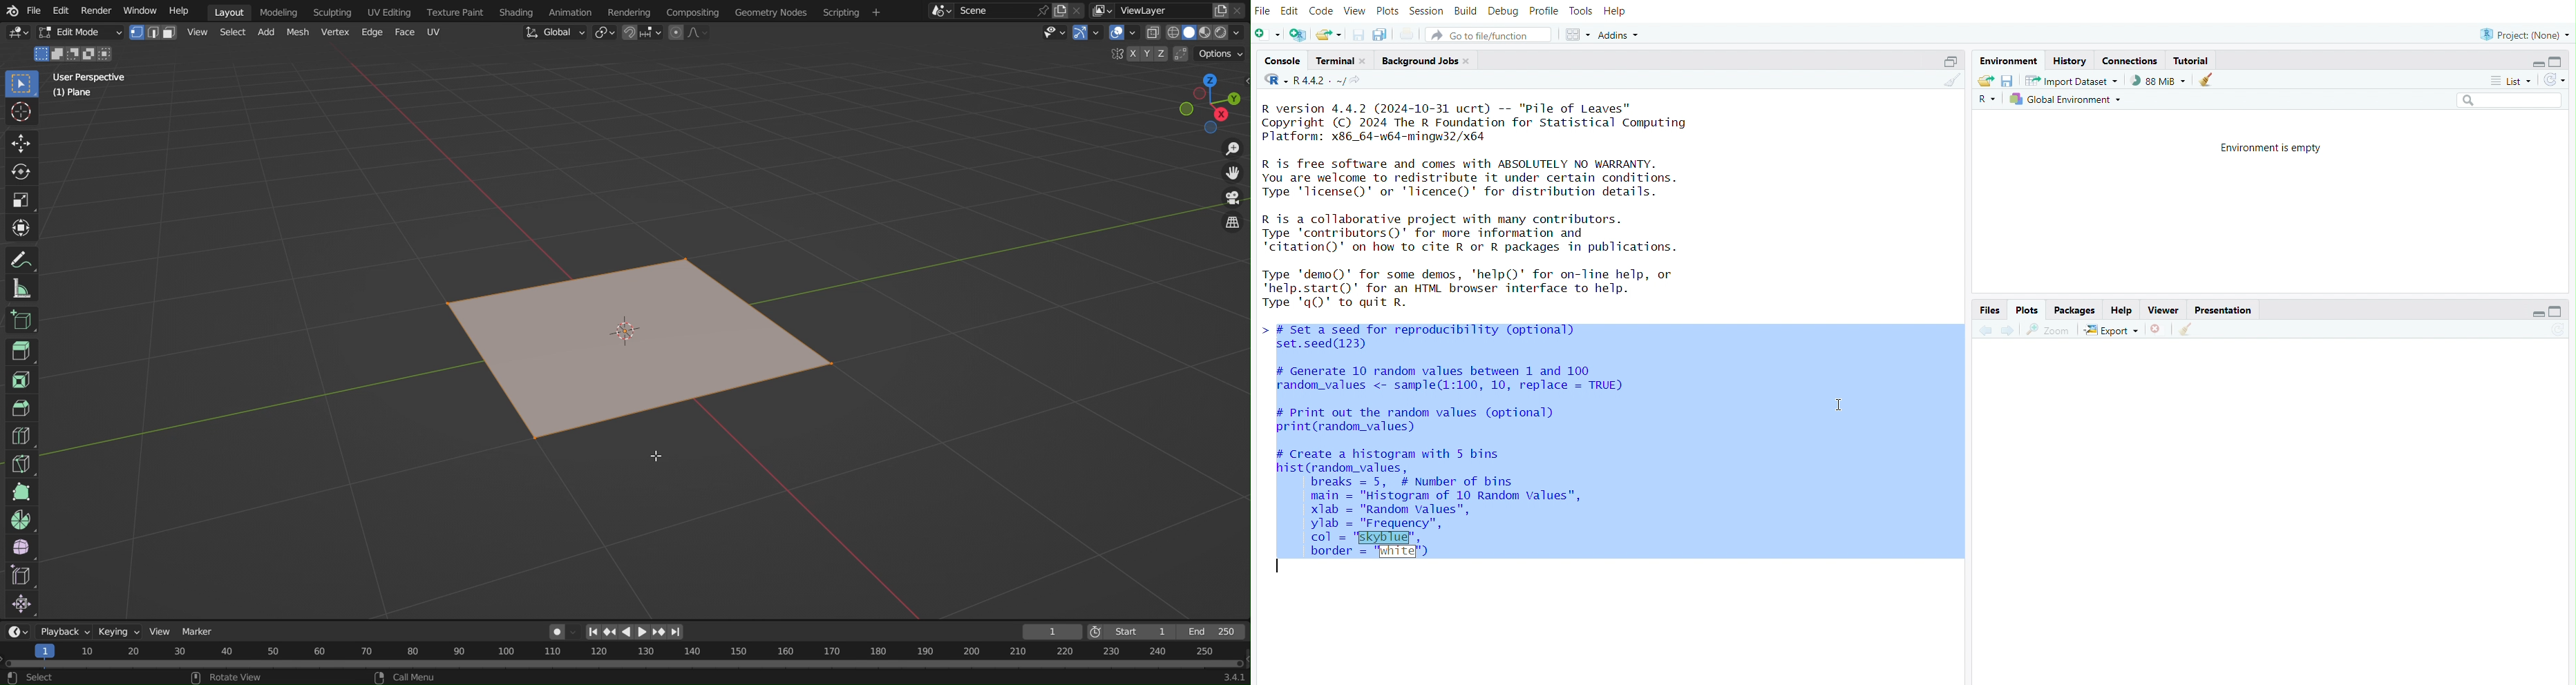 The width and height of the screenshot is (2576, 700). Describe the element at coordinates (1355, 8) in the screenshot. I see `view` at that location.